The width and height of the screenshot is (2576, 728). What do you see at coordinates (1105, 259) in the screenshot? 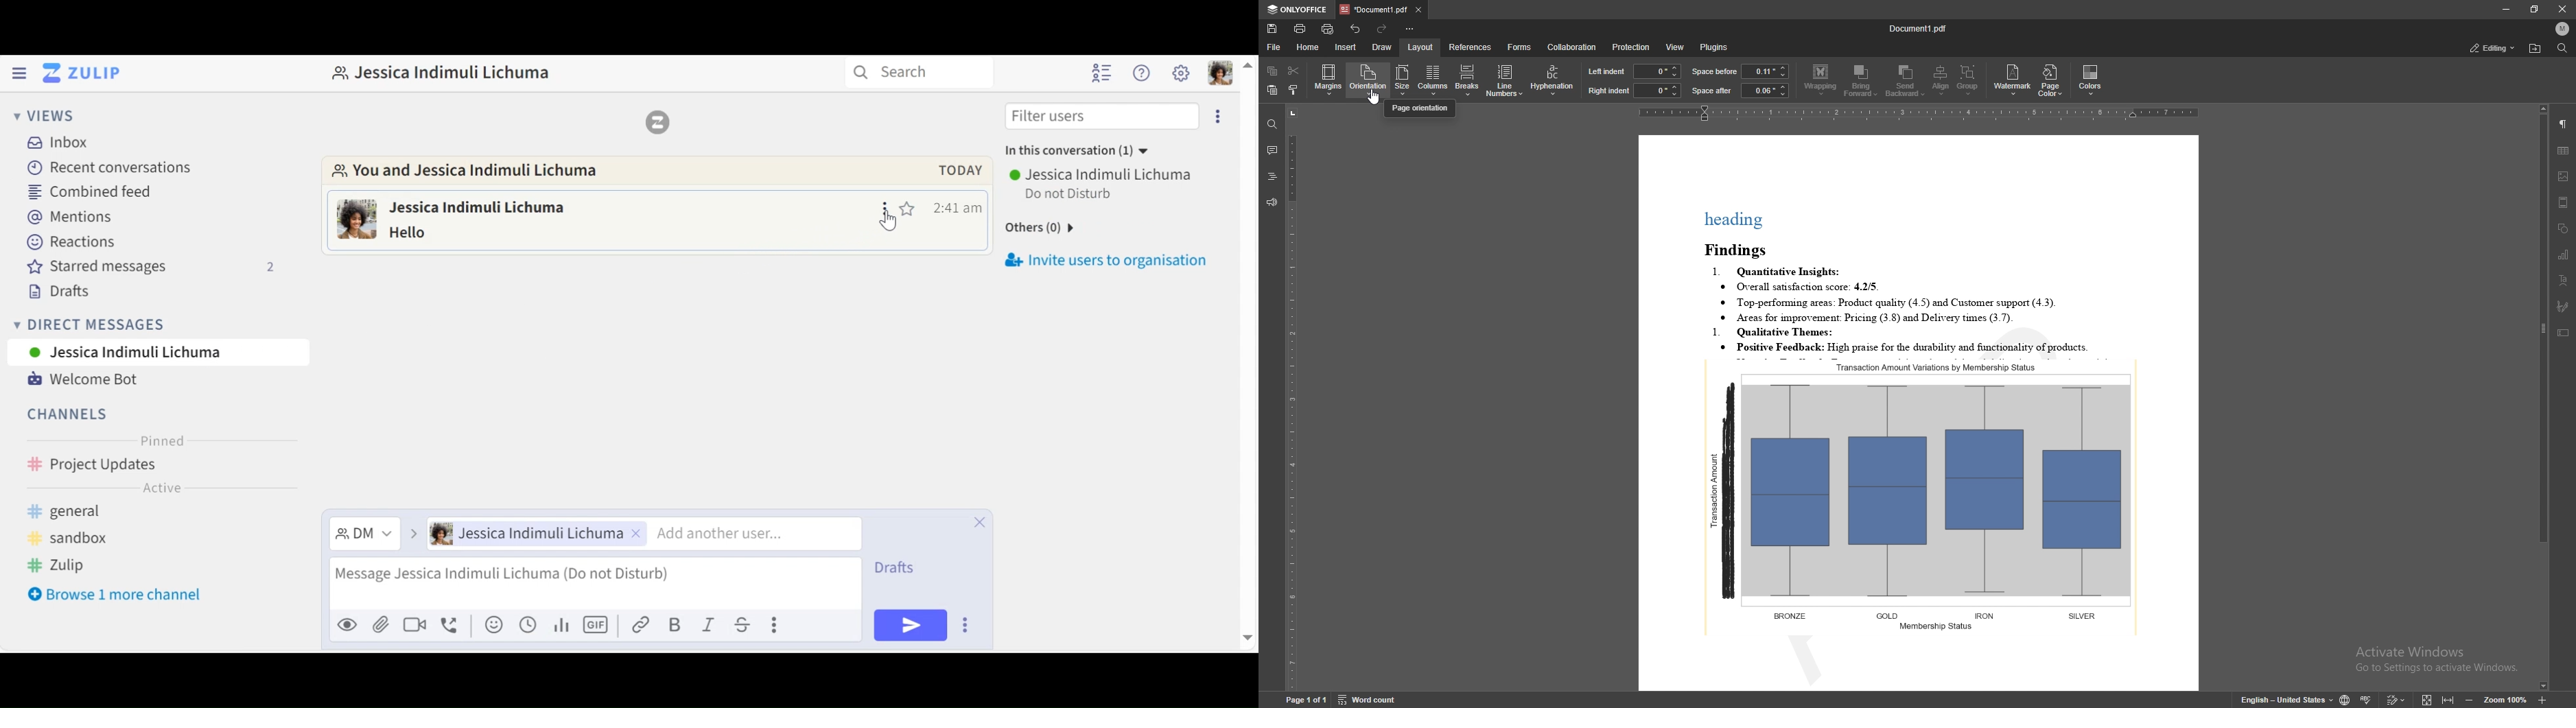
I see `Invite users to organisation` at bounding box center [1105, 259].